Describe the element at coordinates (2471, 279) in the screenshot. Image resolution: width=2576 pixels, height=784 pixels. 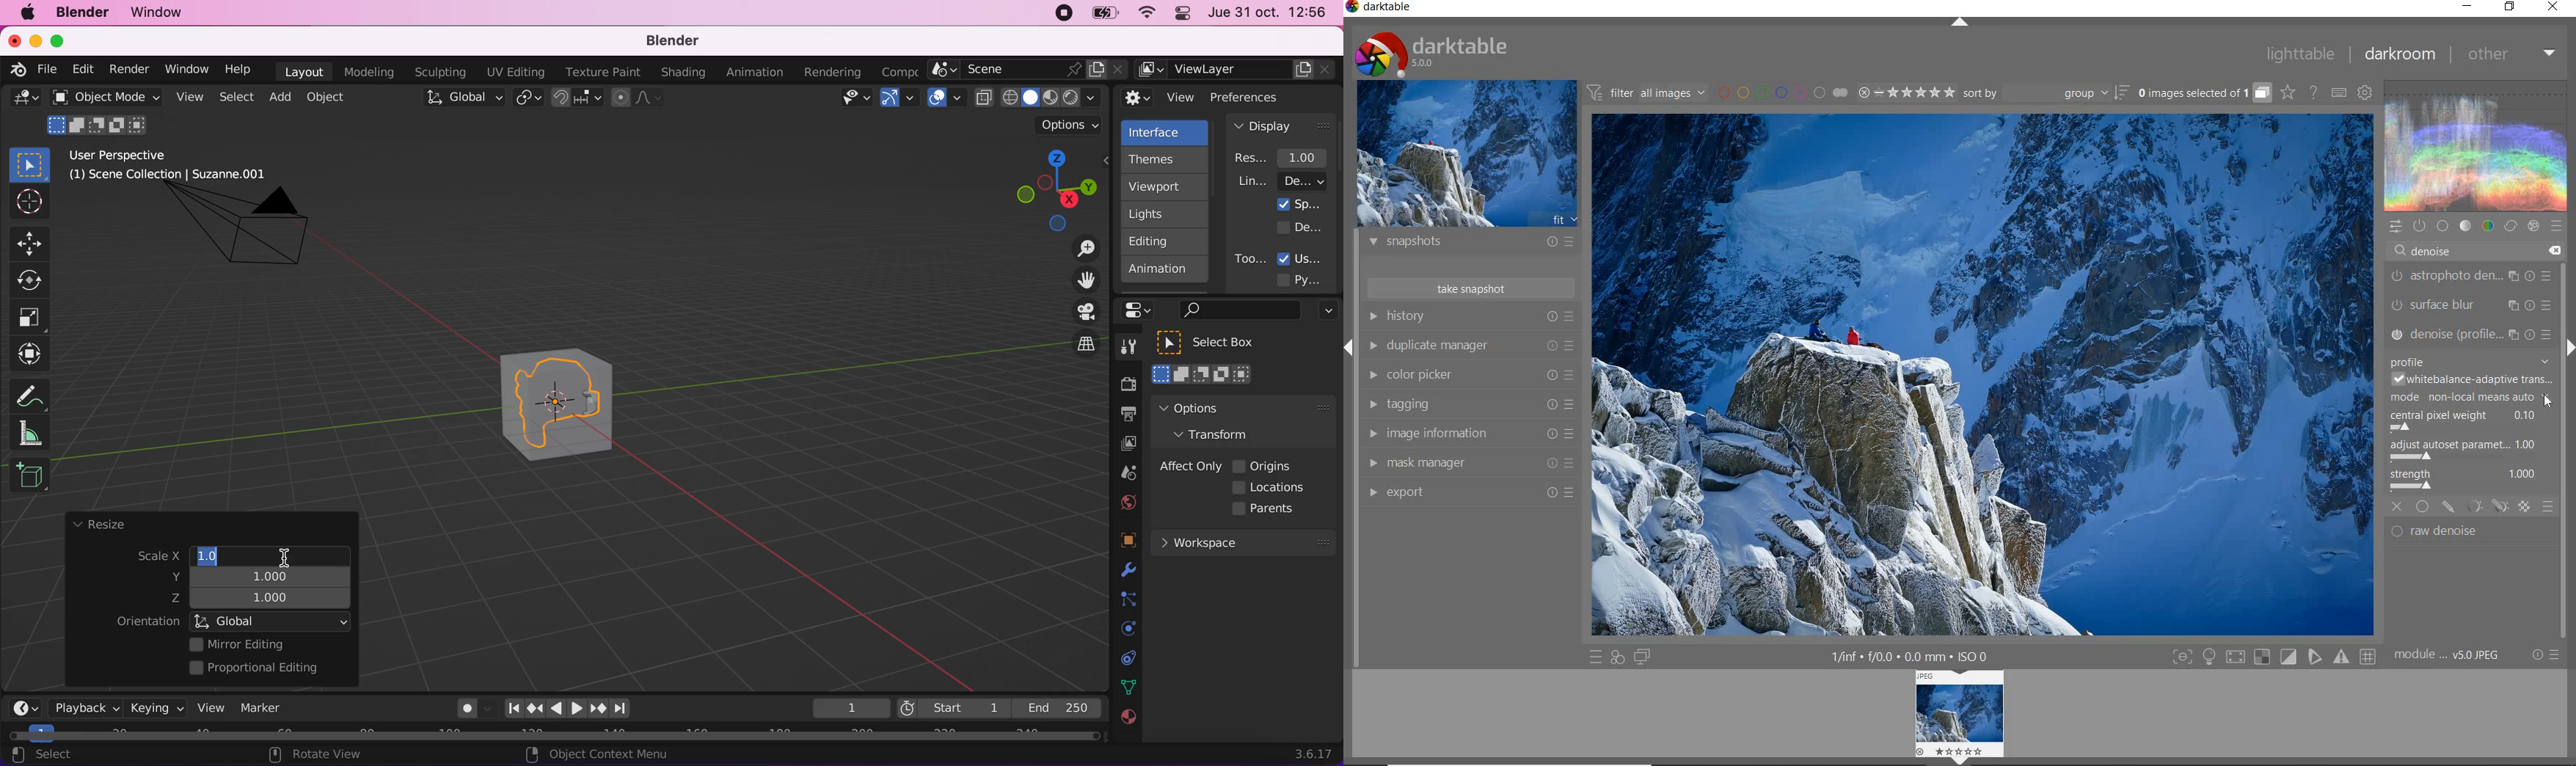
I see `astrophoto density` at that location.